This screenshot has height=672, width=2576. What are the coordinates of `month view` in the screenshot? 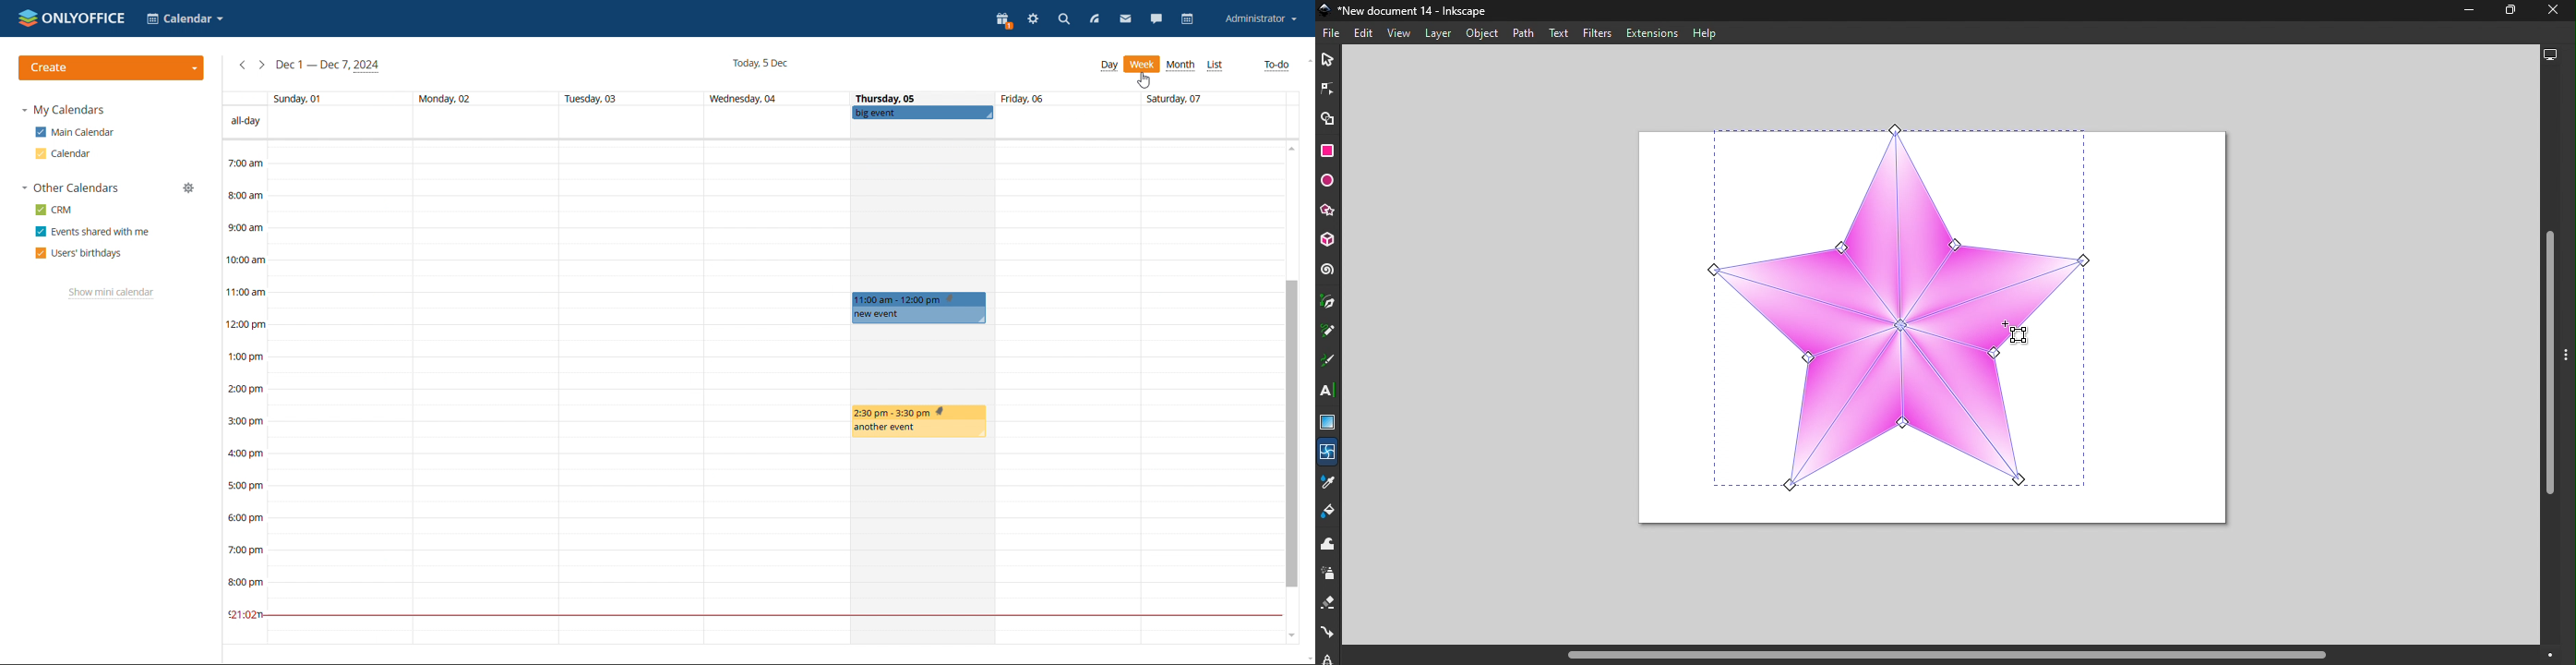 It's located at (1181, 64).